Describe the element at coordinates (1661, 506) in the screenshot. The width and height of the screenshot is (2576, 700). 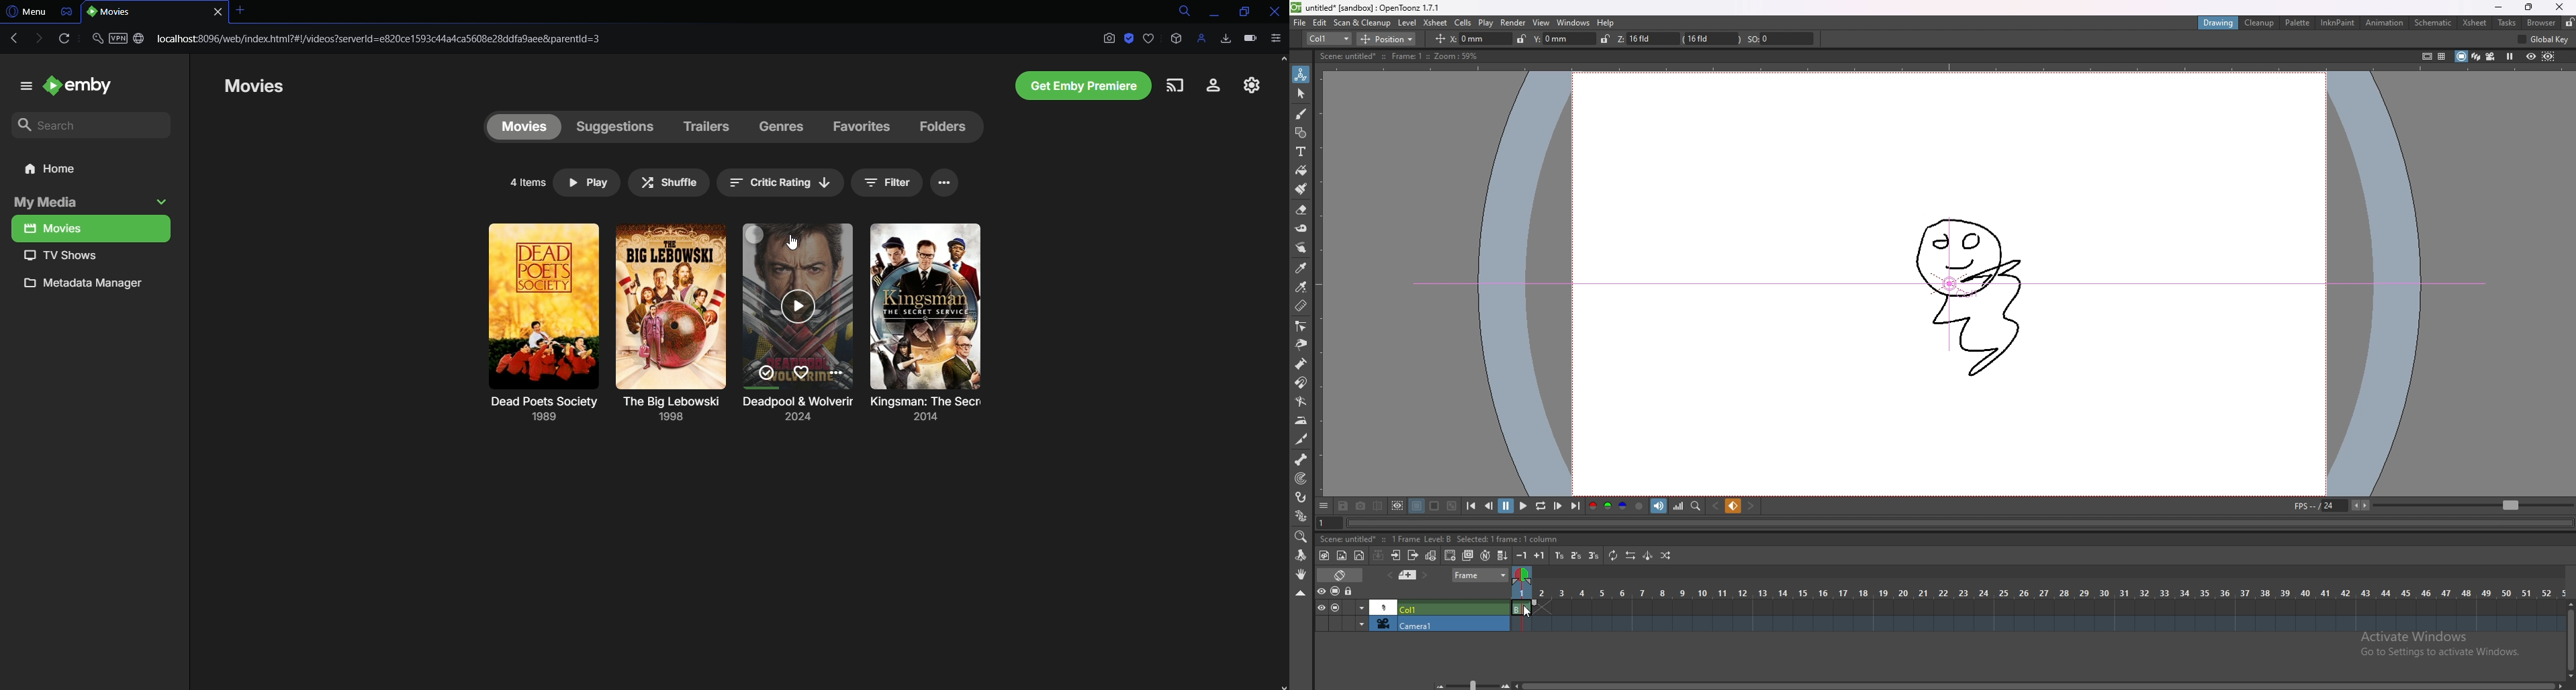
I see `soundtrack` at that location.